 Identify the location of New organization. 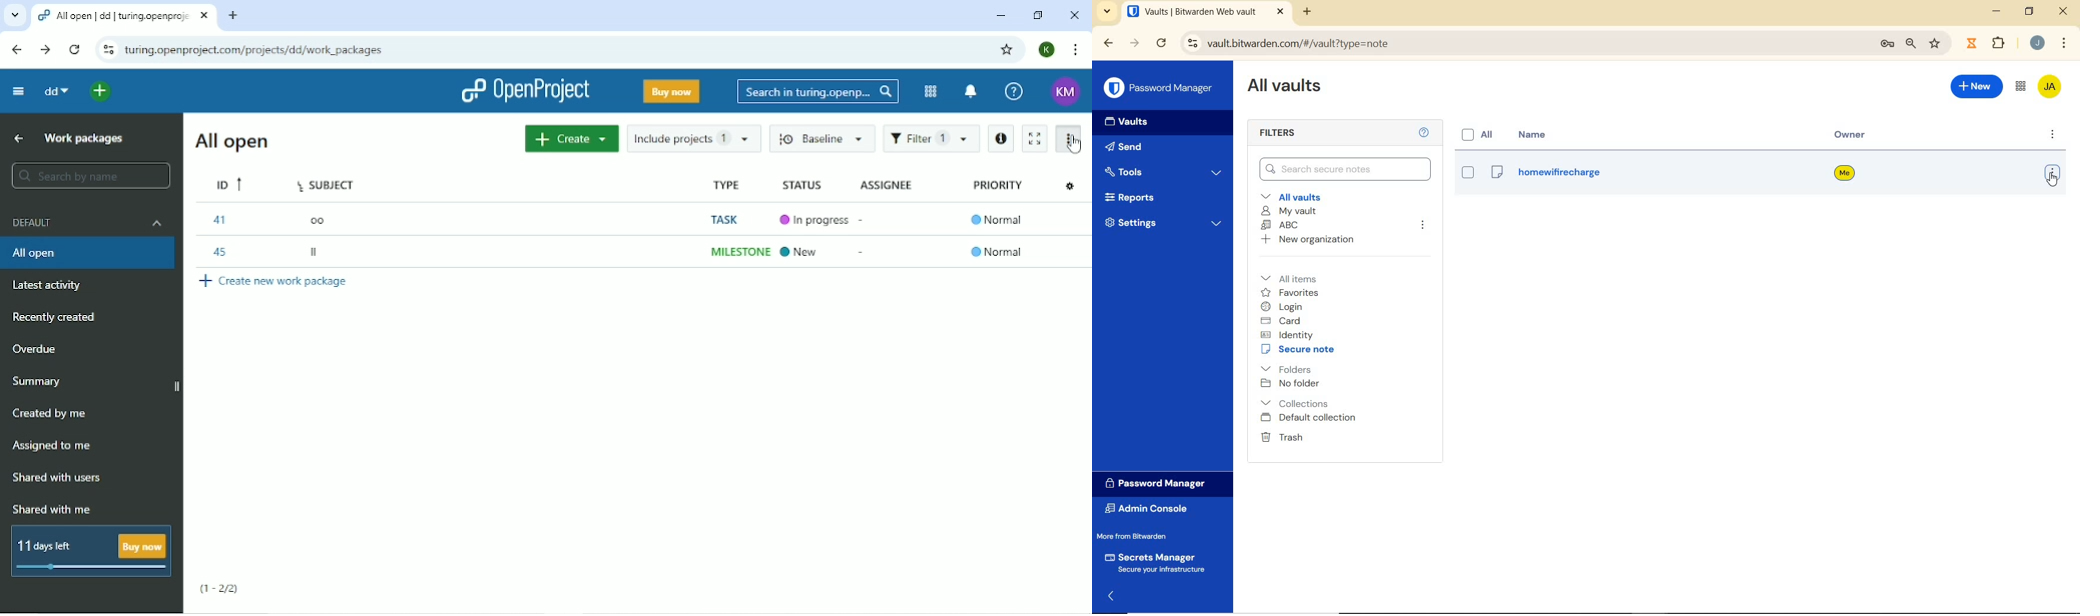
(1308, 239).